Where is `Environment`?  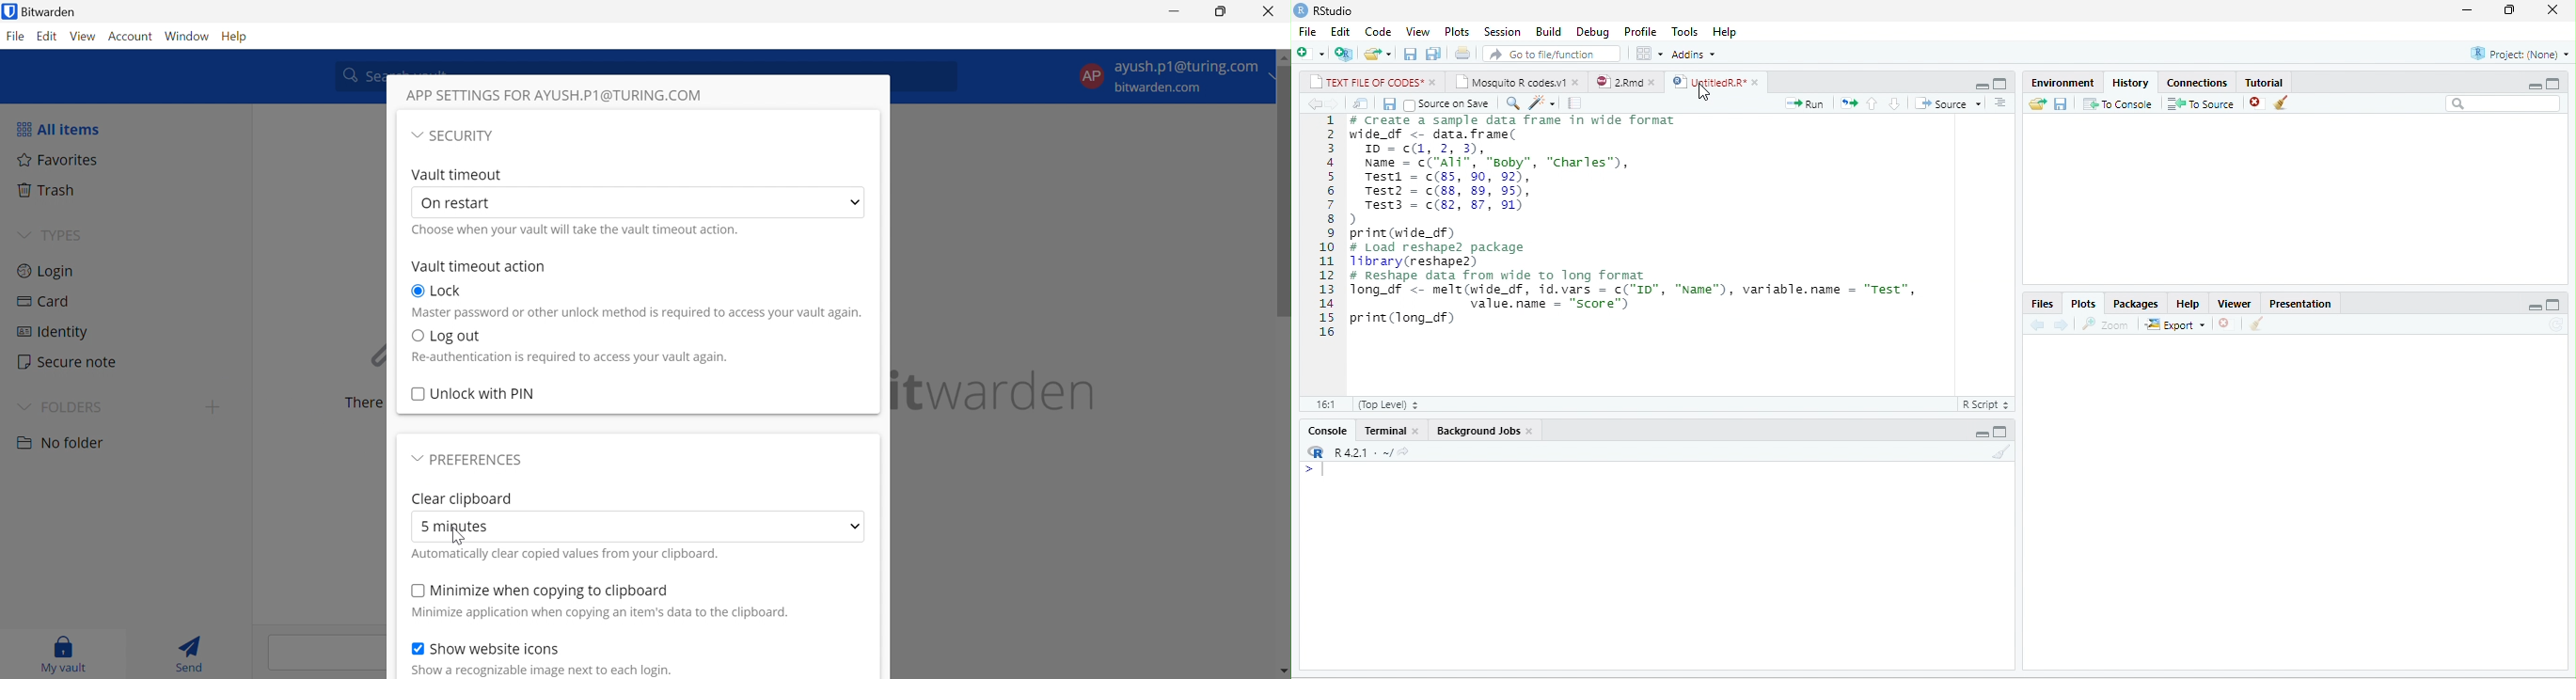 Environment is located at coordinates (2062, 83).